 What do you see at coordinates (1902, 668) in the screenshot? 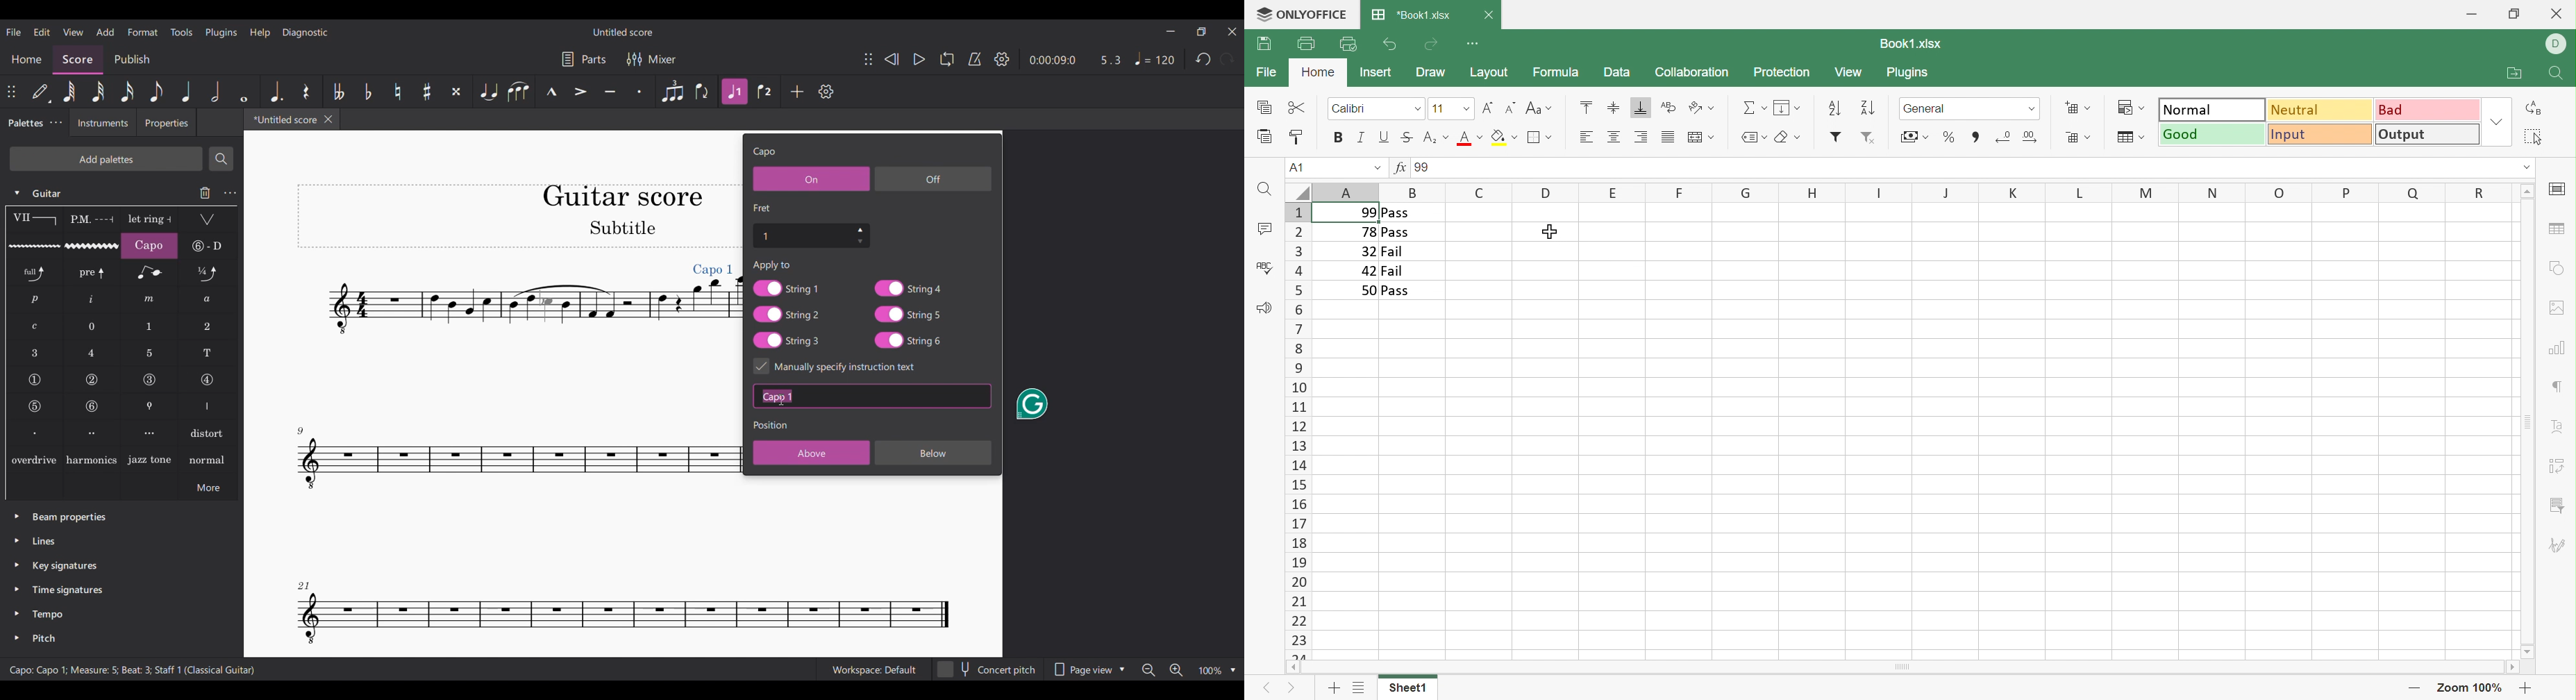
I see `Scroll bar` at bounding box center [1902, 668].